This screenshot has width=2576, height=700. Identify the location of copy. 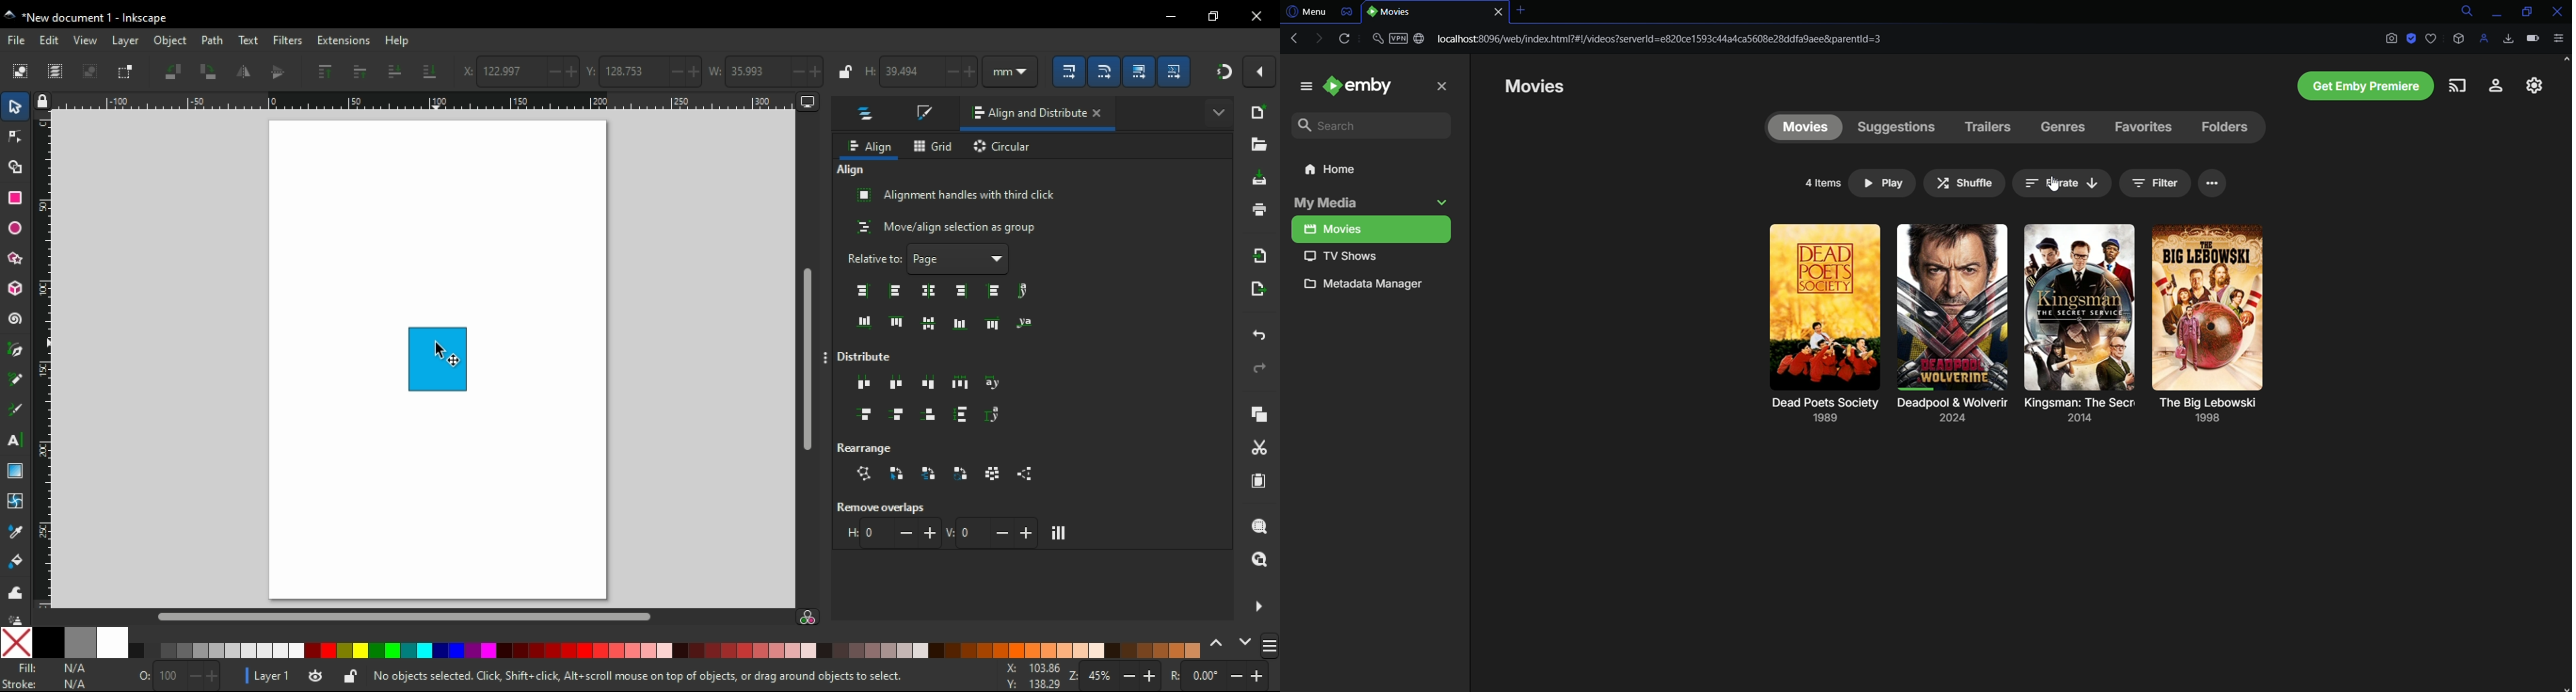
(1258, 416).